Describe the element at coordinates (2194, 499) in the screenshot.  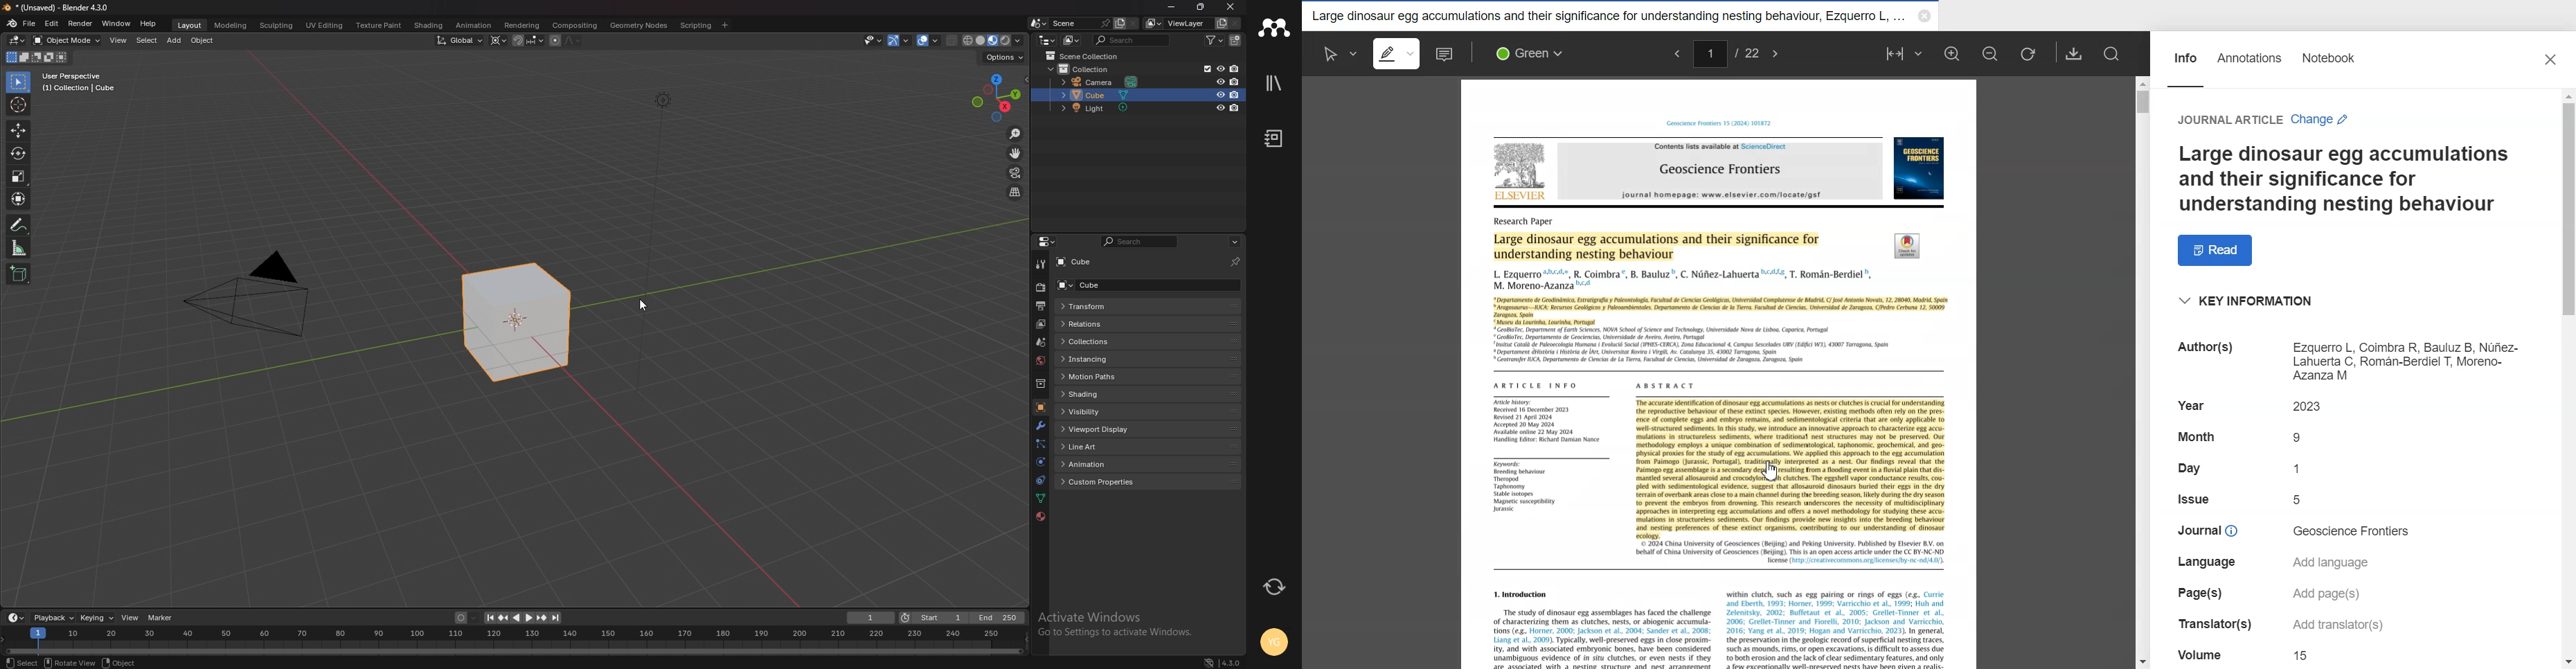
I see `text` at that location.